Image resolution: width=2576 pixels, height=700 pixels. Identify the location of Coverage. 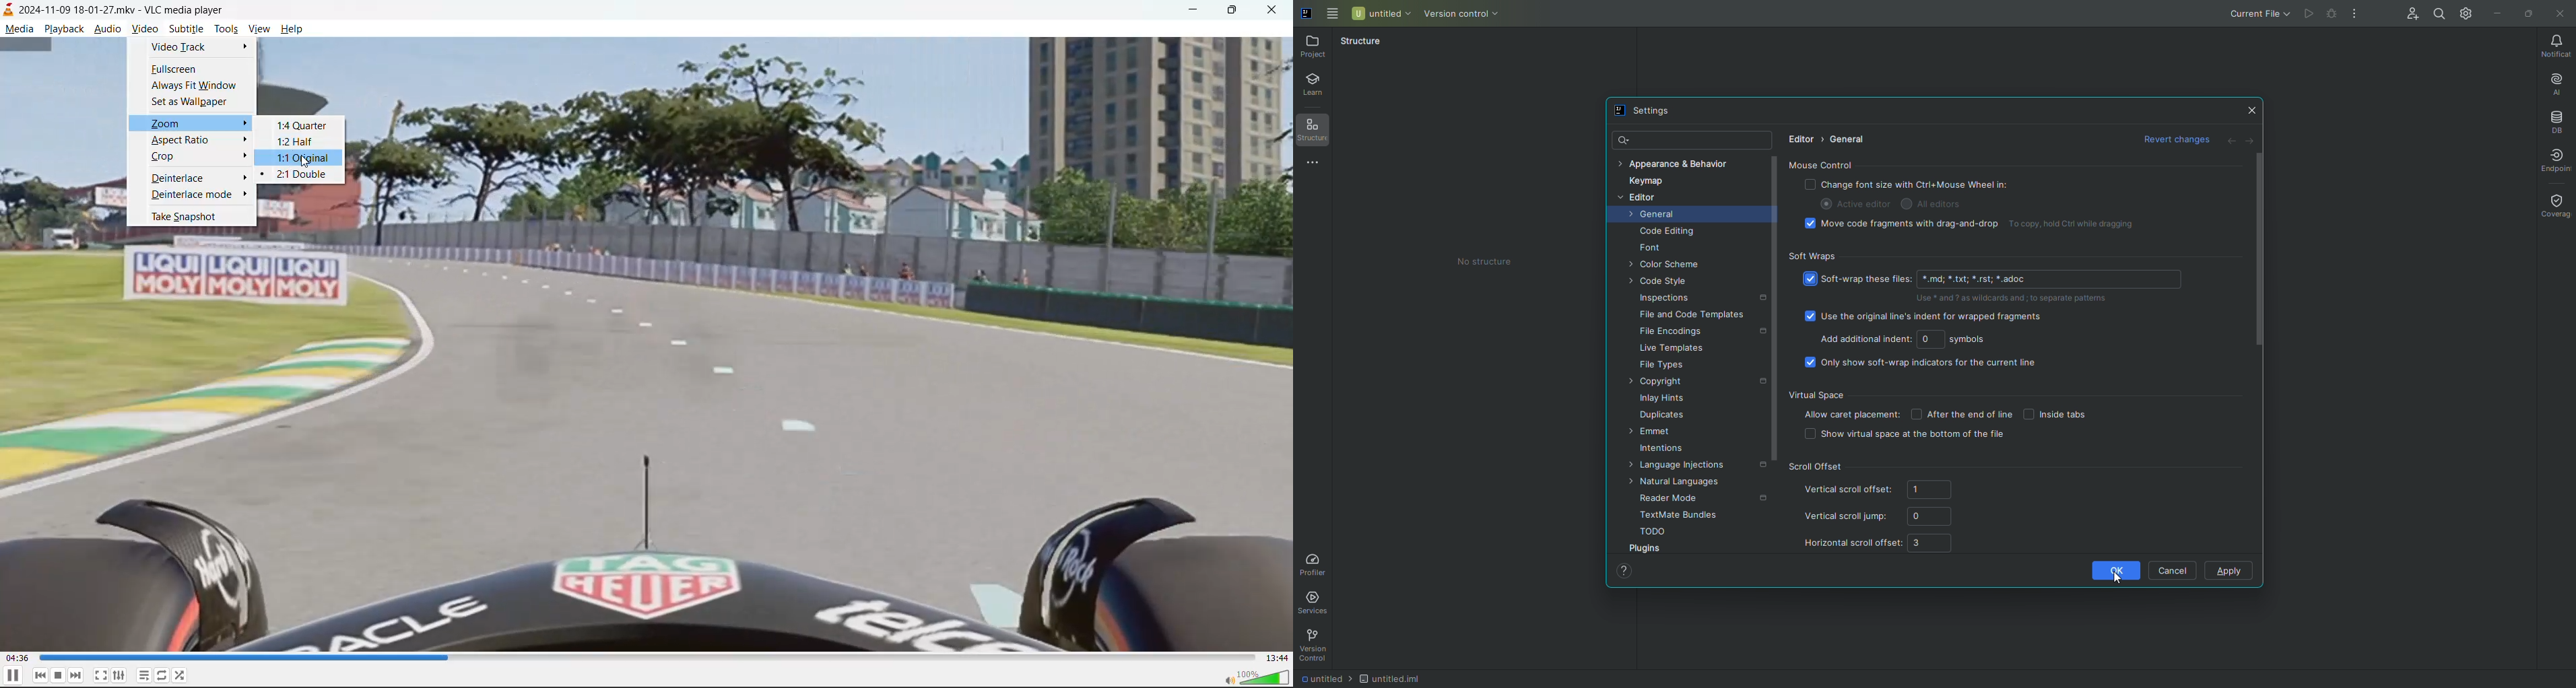
(2554, 206).